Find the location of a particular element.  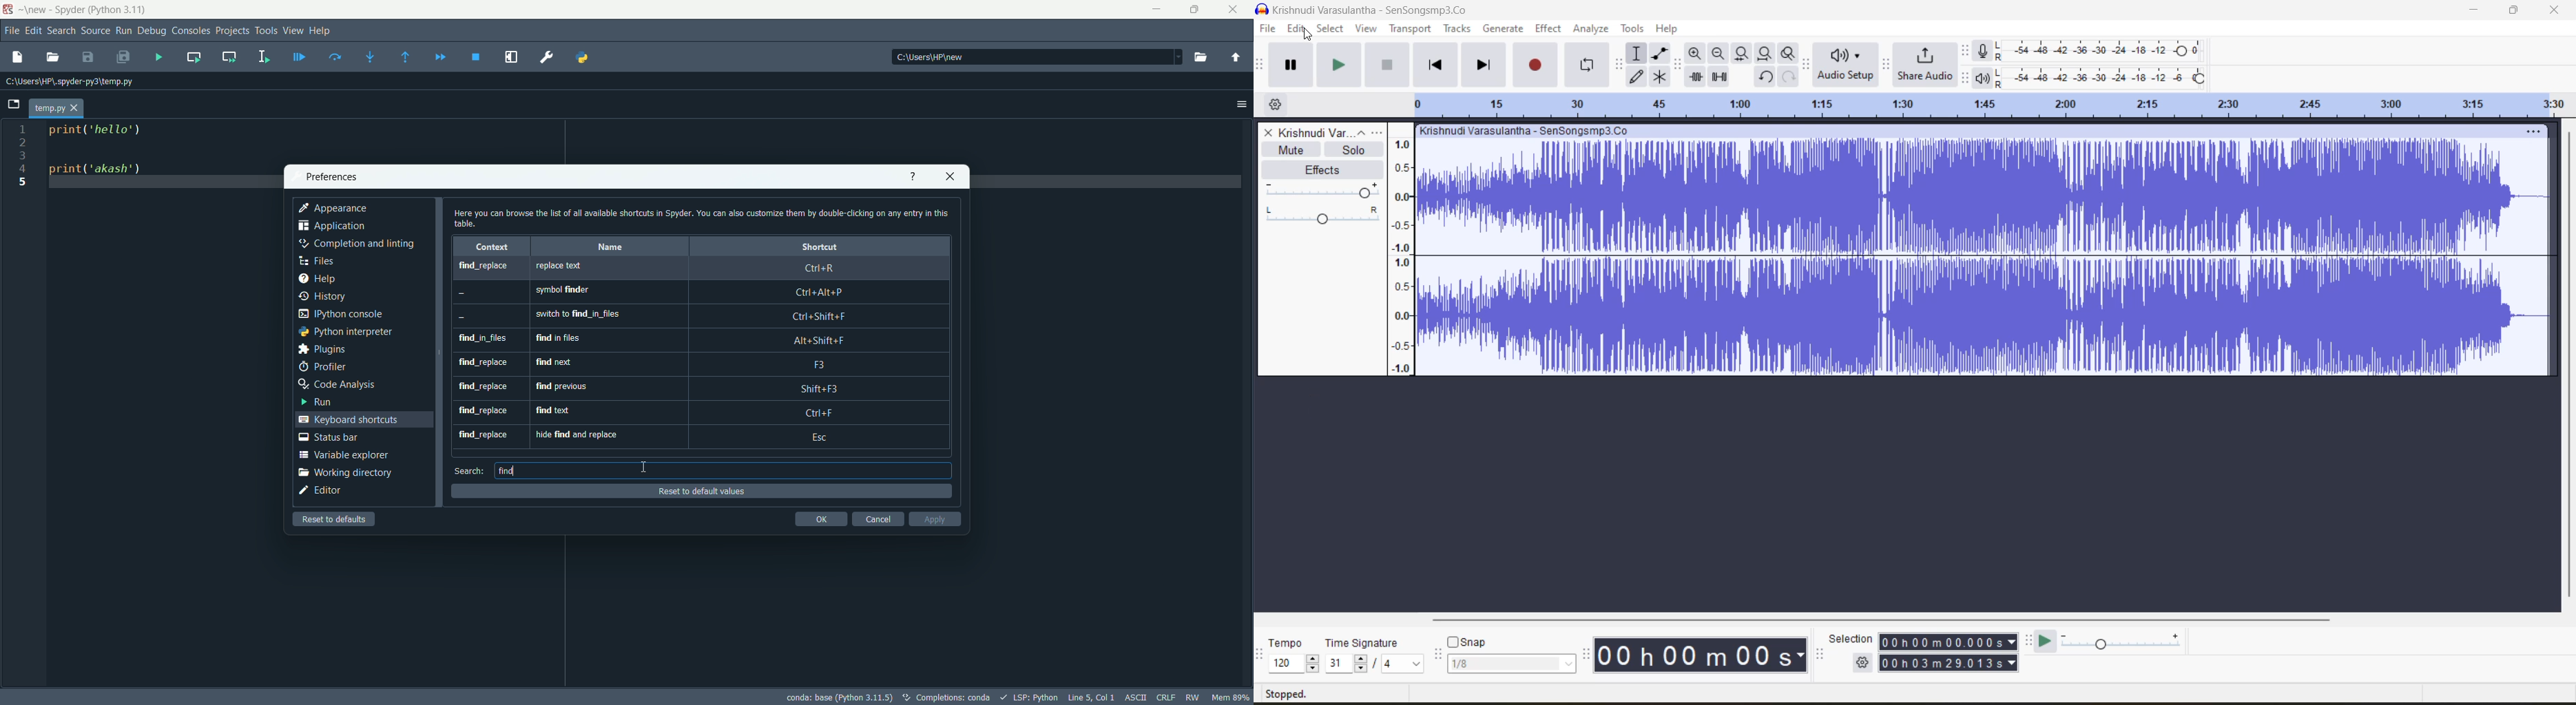

browse directory is located at coordinates (1202, 58).